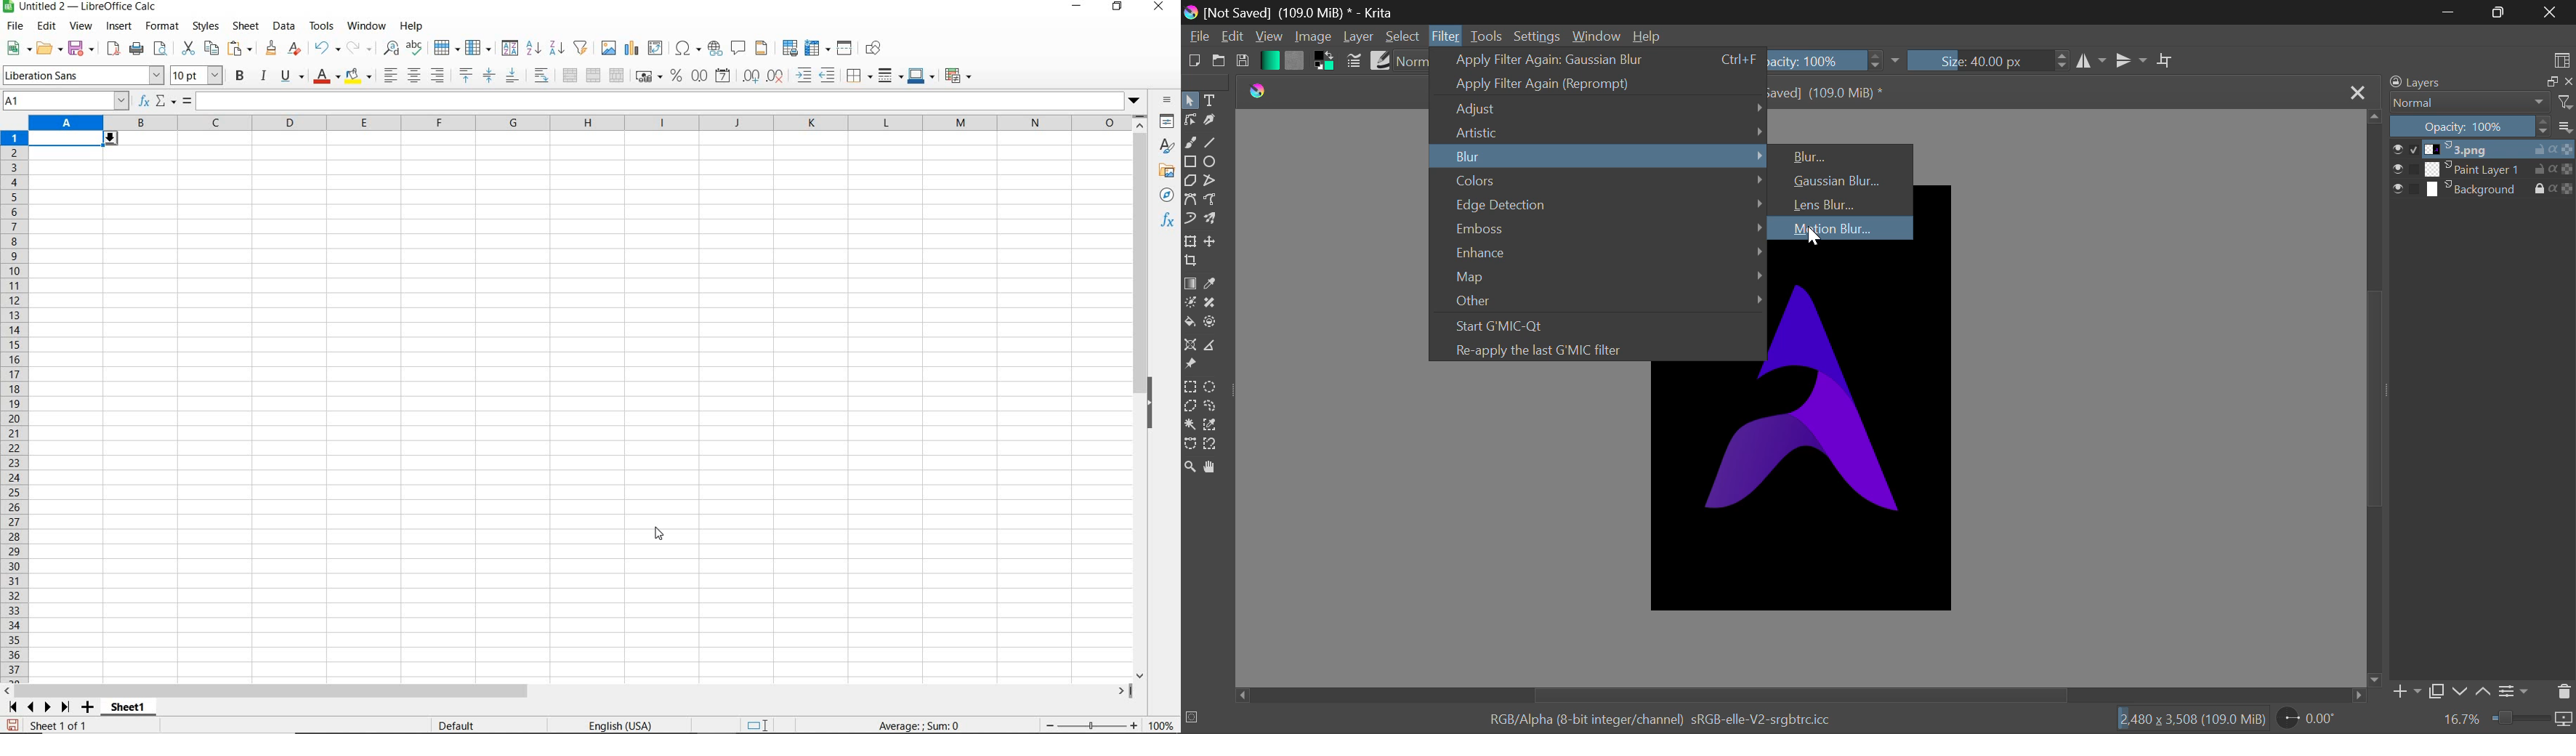 This screenshot has height=756, width=2576. Describe the element at coordinates (1216, 467) in the screenshot. I see `Pan` at that location.